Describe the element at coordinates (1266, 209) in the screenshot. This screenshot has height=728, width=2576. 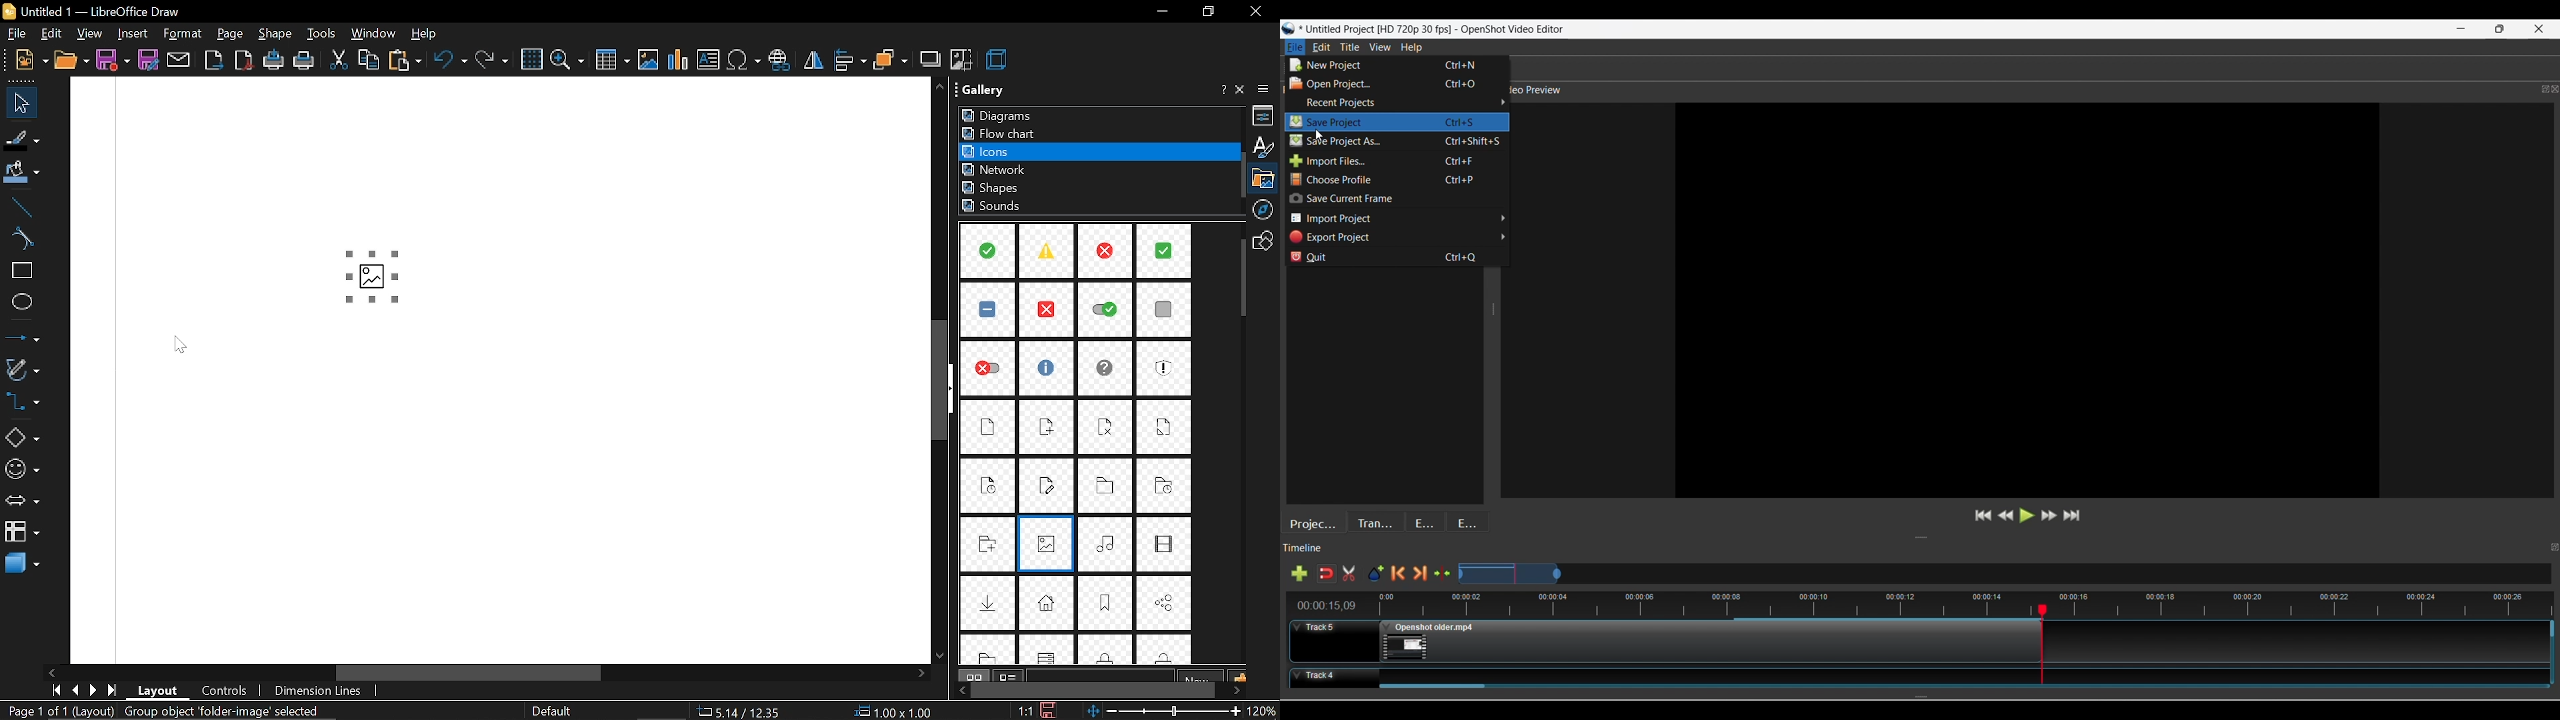
I see `navigation` at that location.